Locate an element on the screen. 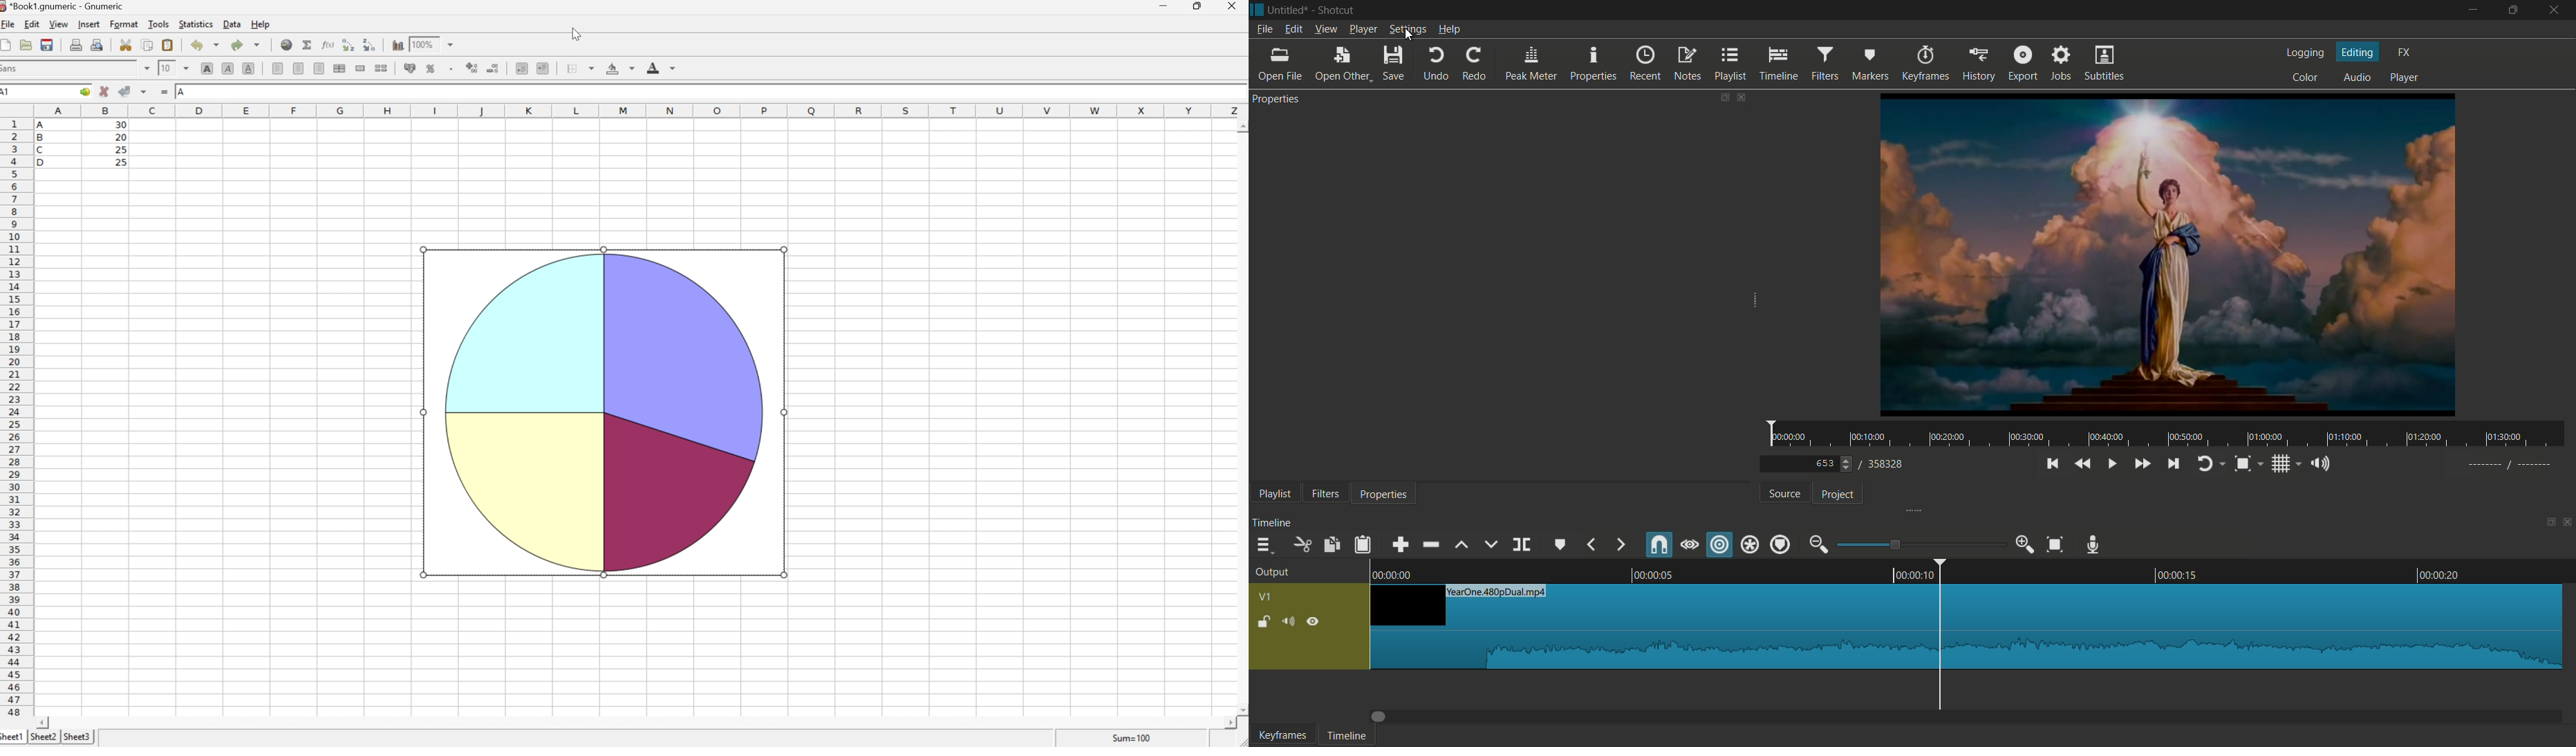 This screenshot has width=2576, height=756. toggle player looping is located at coordinates (2210, 463).